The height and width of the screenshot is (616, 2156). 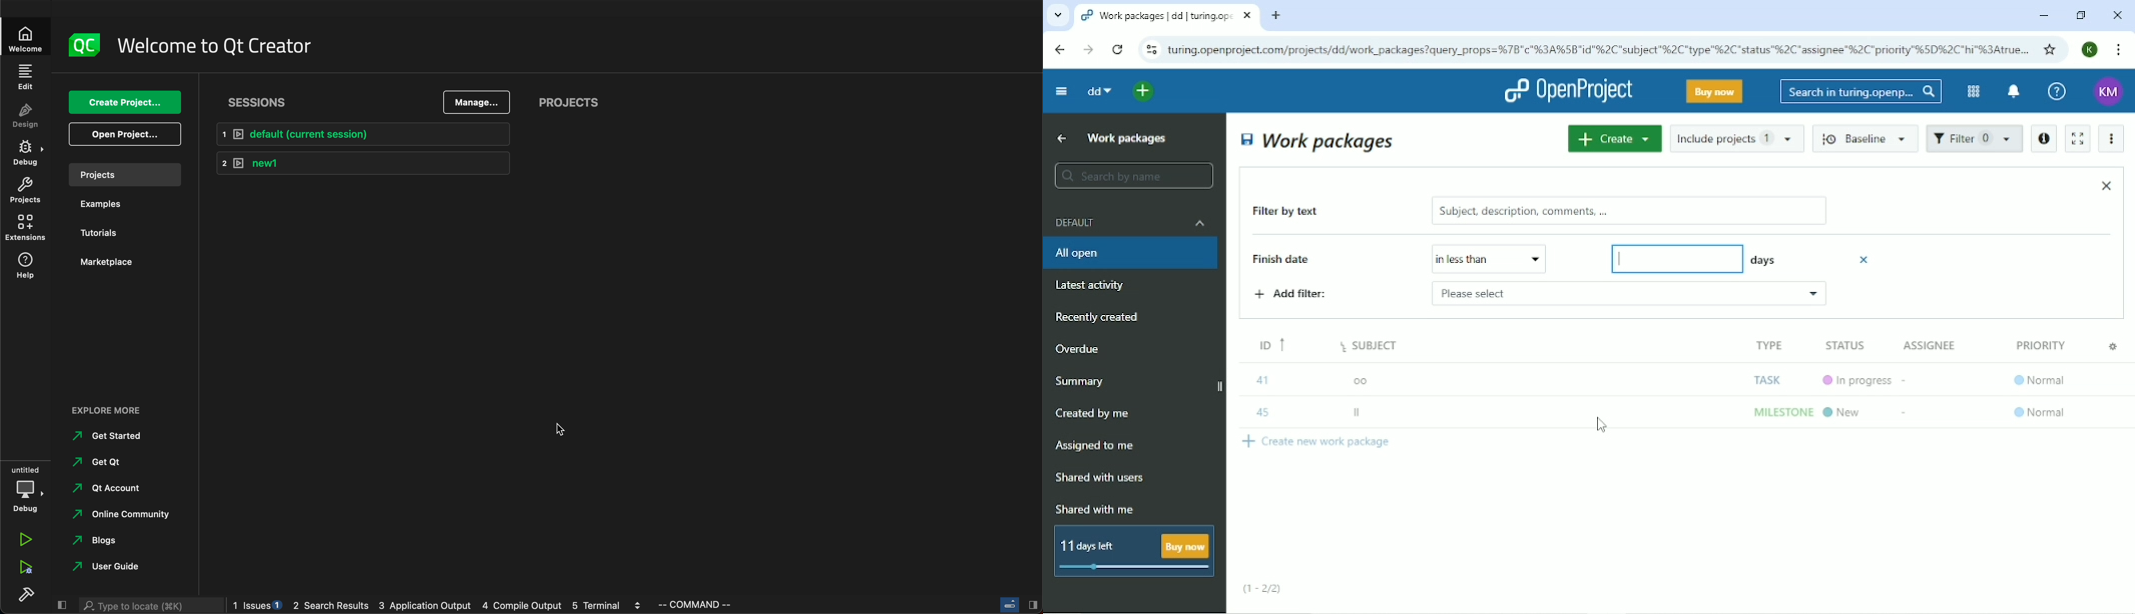 What do you see at coordinates (1365, 413) in the screenshot?
I see `ll` at bounding box center [1365, 413].